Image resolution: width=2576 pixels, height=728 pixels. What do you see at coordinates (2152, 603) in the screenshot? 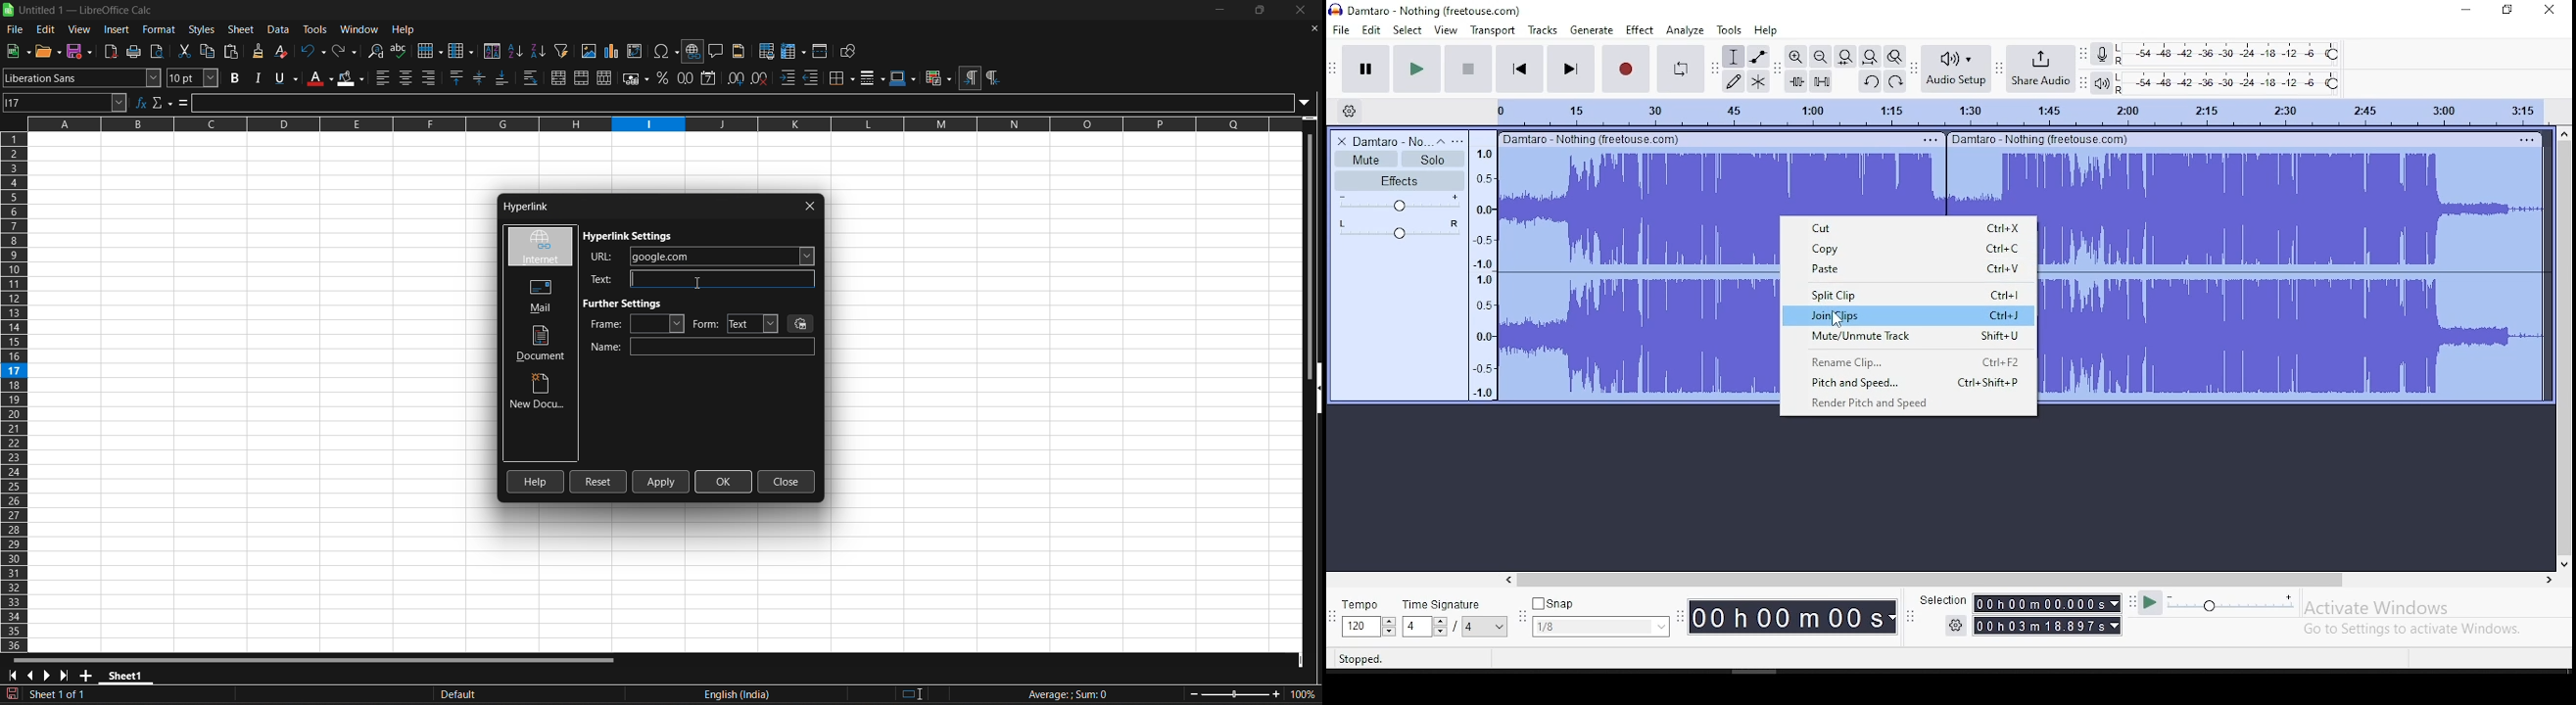
I see `play at speed` at bounding box center [2152, 603].